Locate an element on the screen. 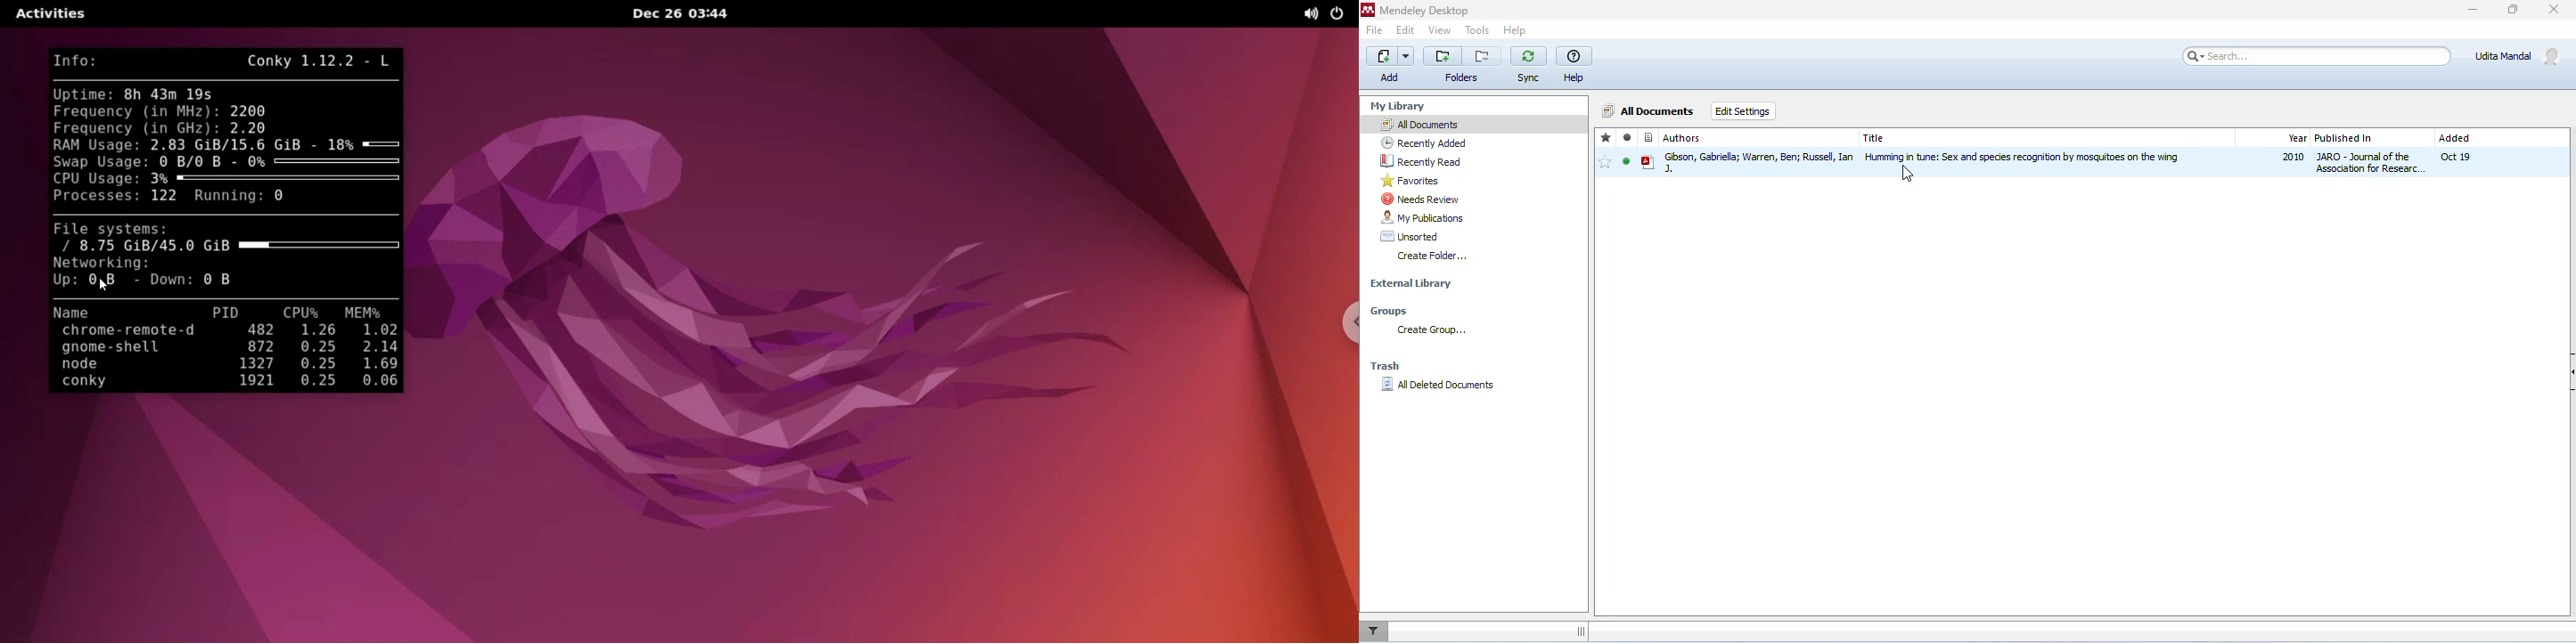 The width and height of the screenshot is (2576, 644). groups is located at coordinates (1393, 310).